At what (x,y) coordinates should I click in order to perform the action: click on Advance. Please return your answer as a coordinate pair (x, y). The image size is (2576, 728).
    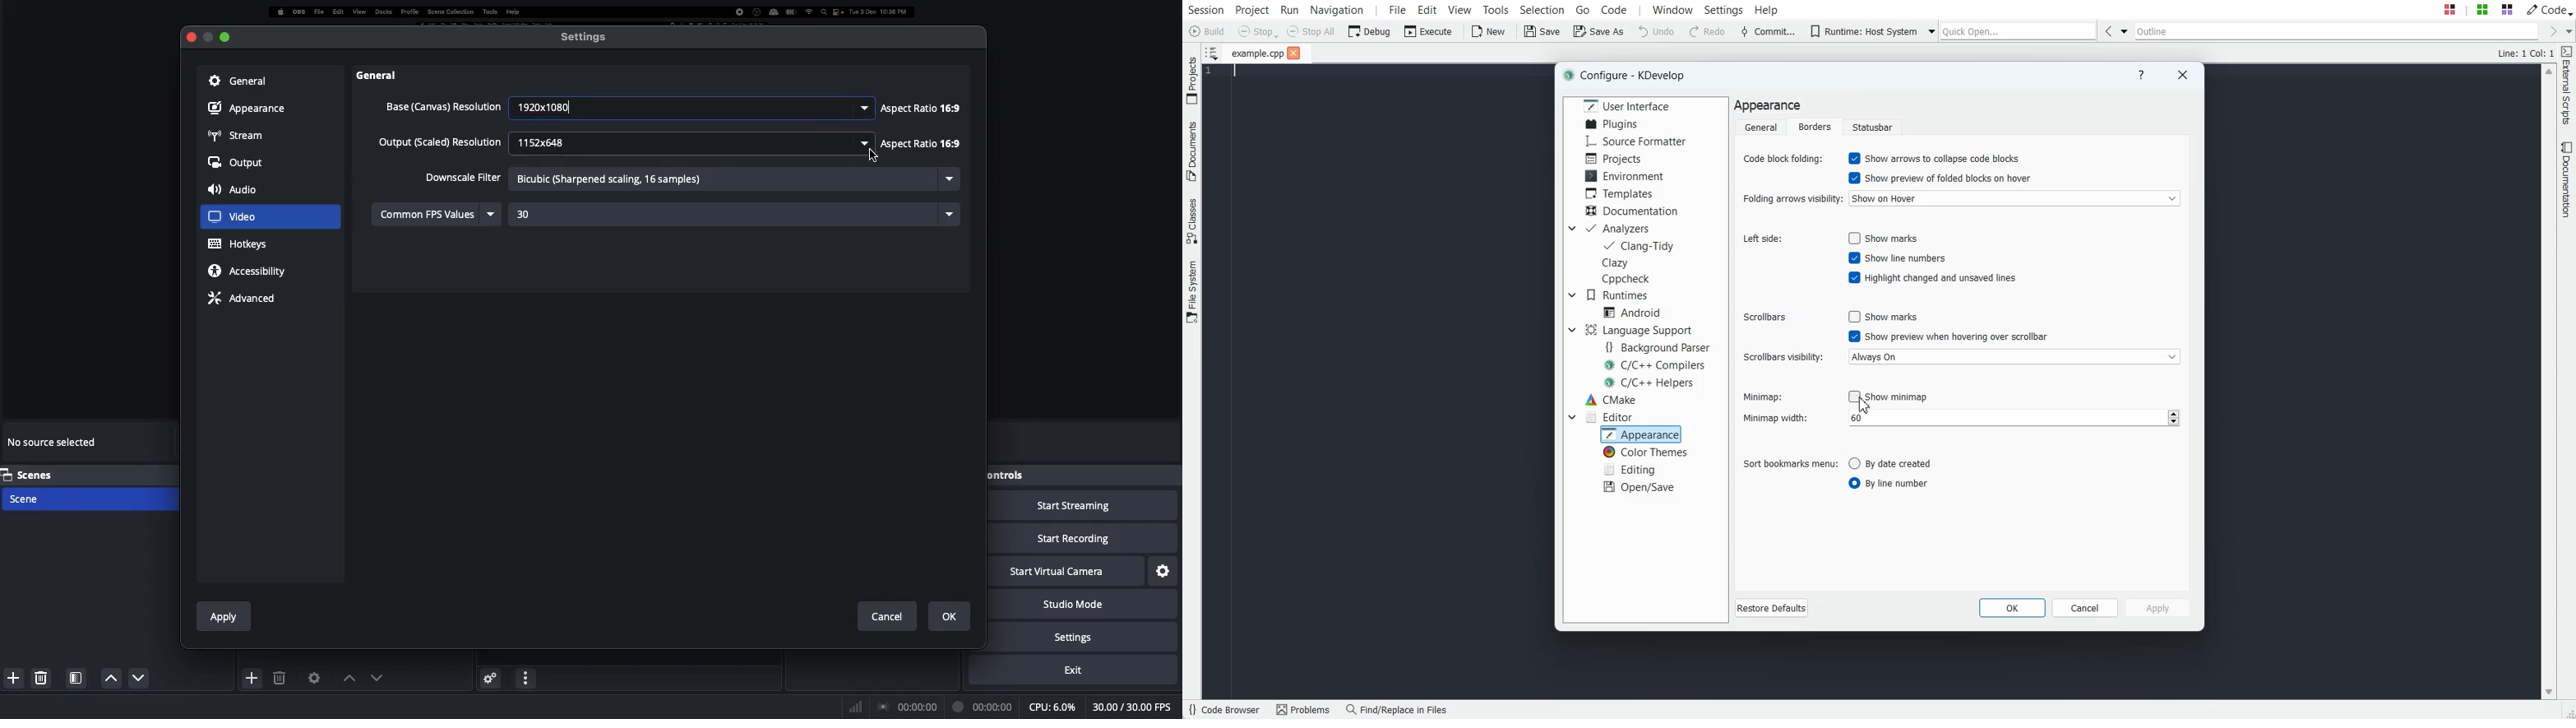
    Looking at the image, I should click on (244, 297).